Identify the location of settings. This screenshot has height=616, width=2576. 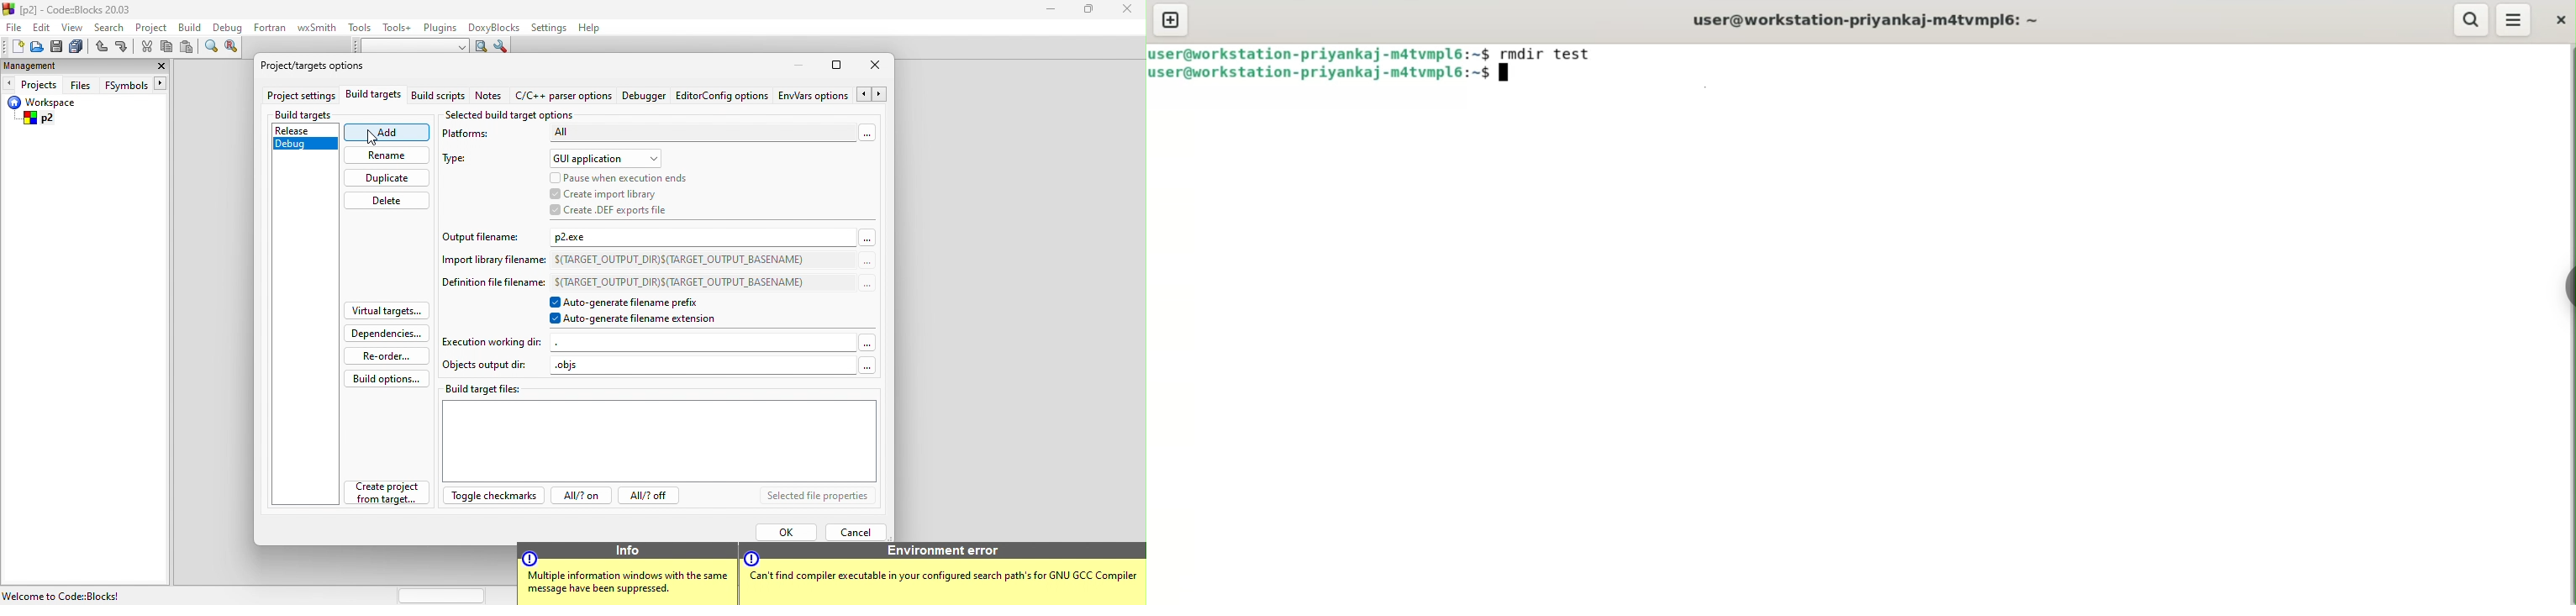
(548, 29).